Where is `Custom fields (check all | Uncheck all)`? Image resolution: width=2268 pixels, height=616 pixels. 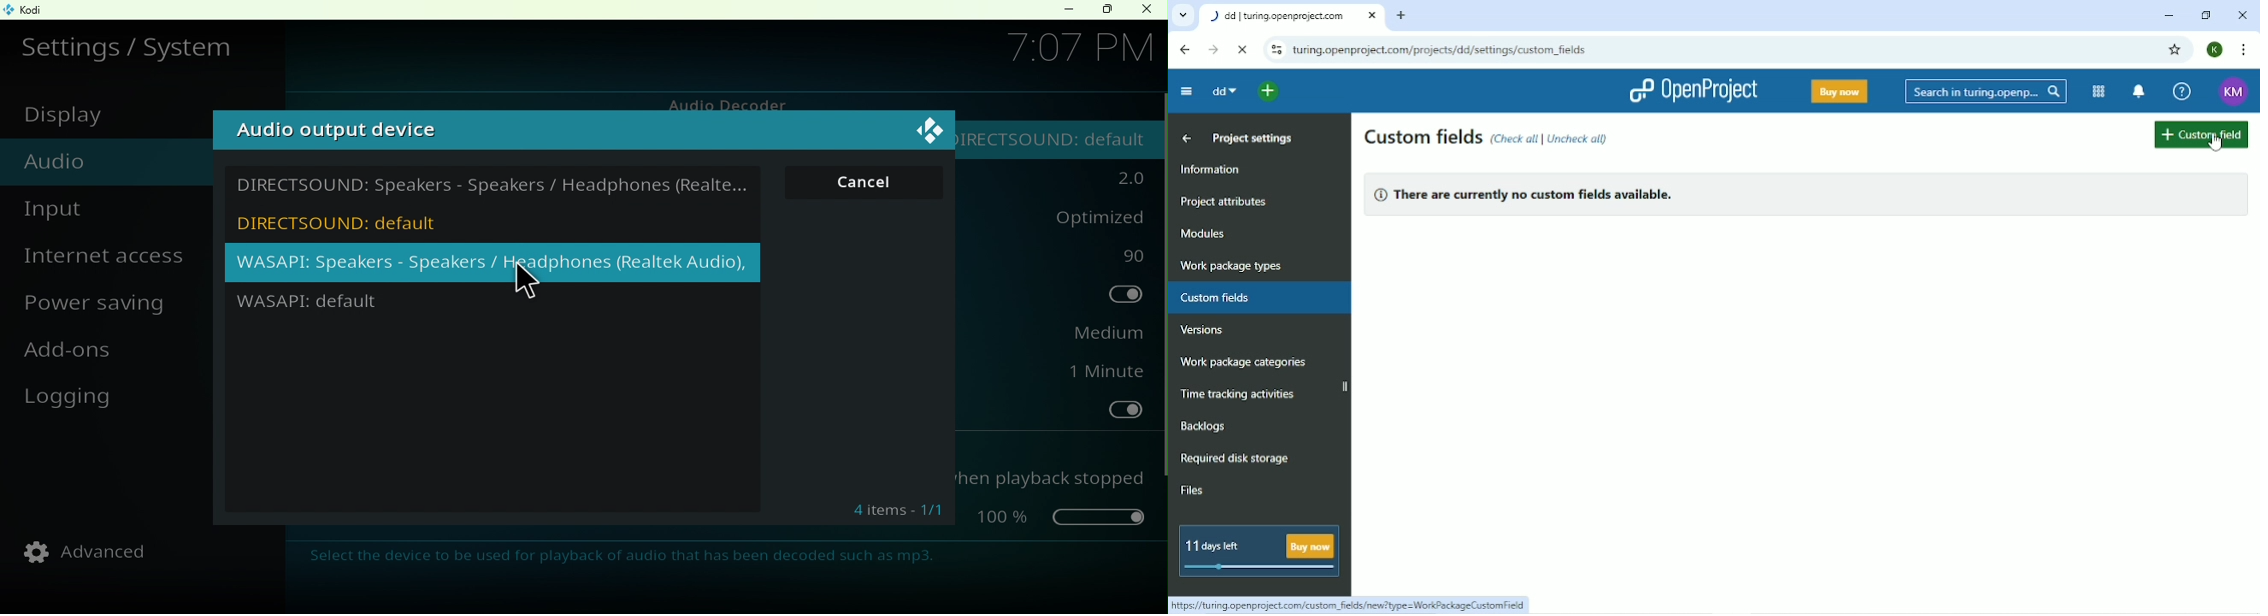
Custom fields (check all | Uncheck all) is located at coordinates (1493, 135).